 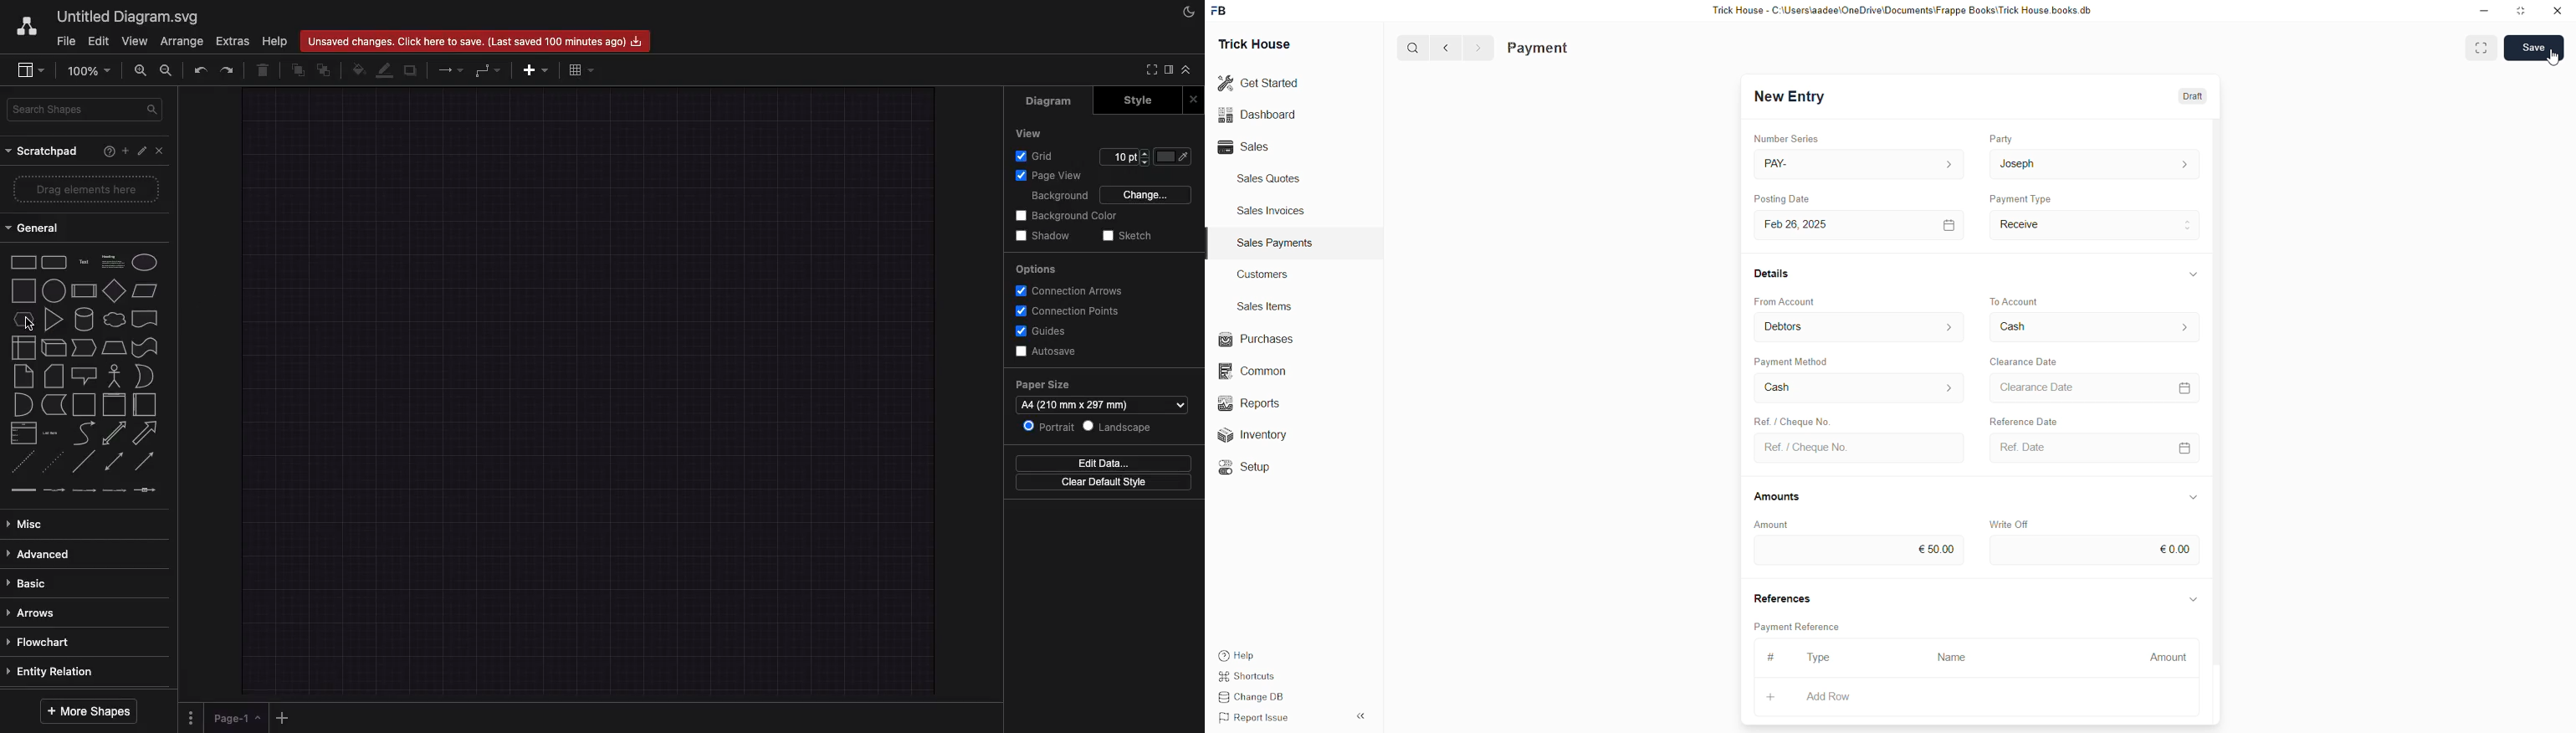 I want to click on Common, so click(x=1259, y=372).